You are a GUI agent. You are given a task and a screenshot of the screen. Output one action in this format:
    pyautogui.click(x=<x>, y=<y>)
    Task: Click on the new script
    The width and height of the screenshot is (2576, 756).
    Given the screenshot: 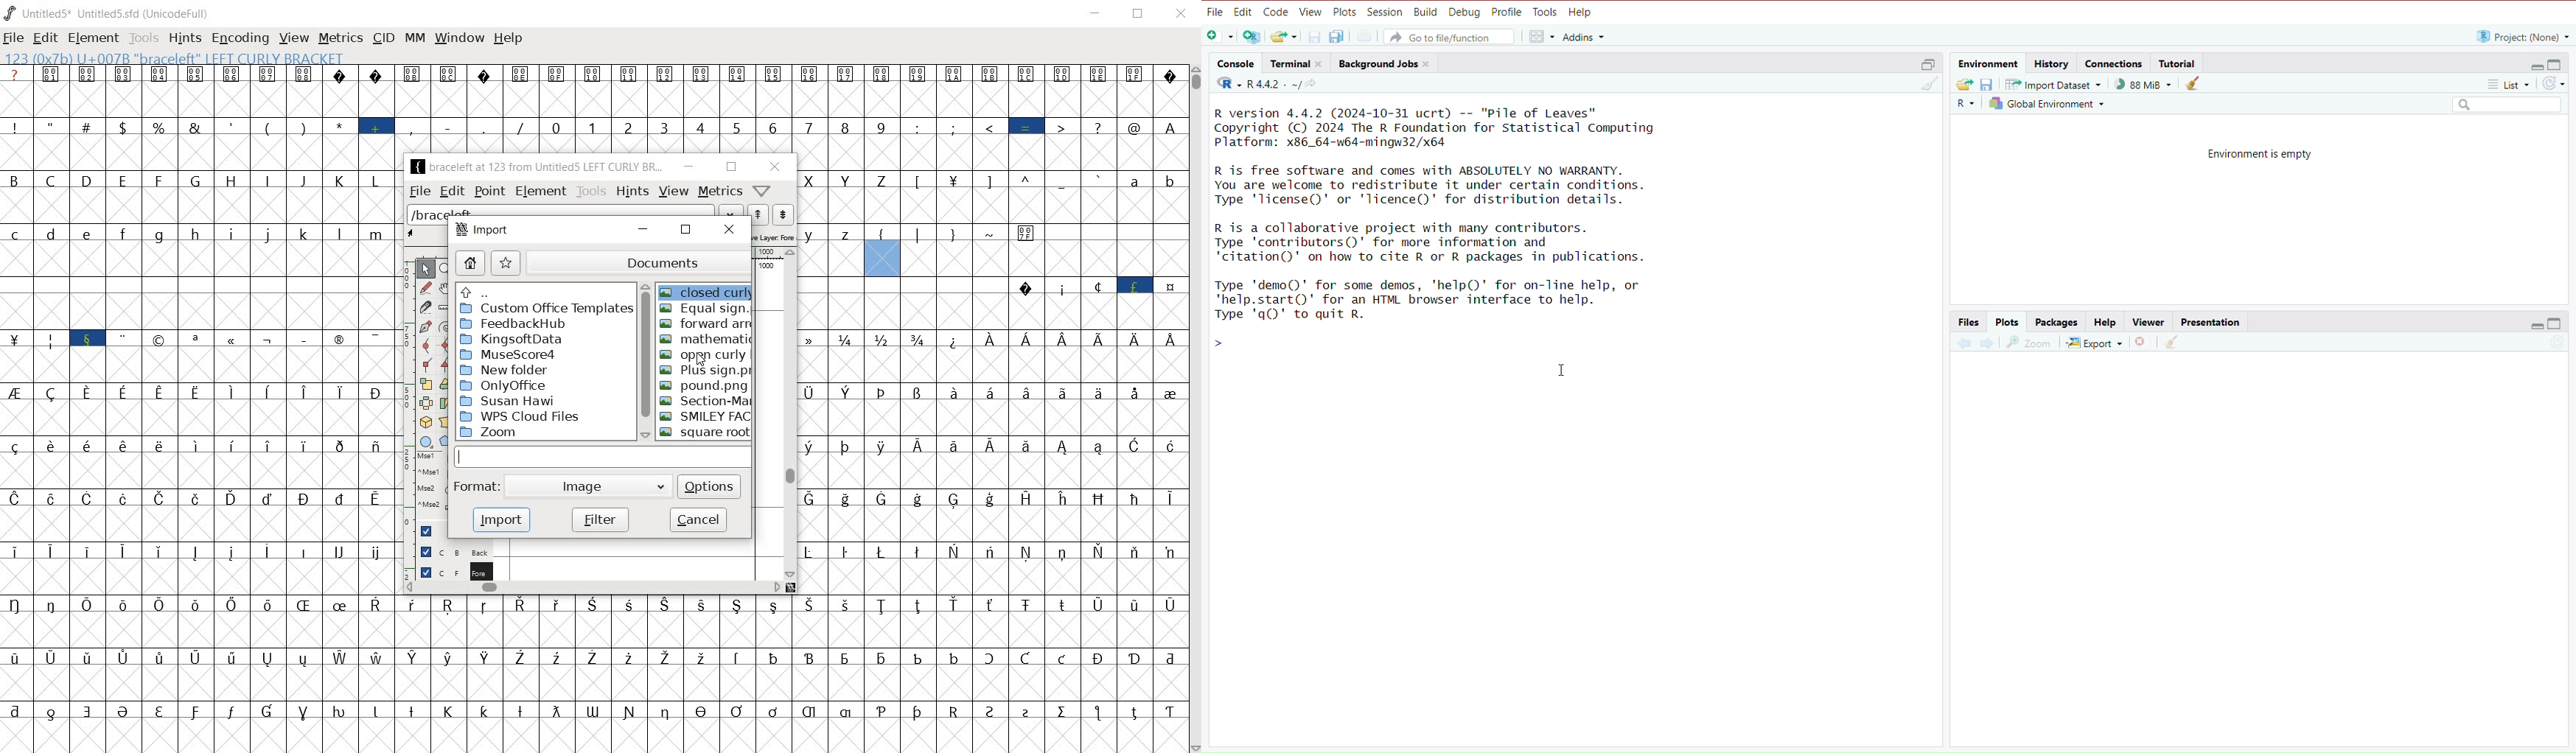 What is the action you would take?
    pyautogui.click(x=1218, y=37)
    